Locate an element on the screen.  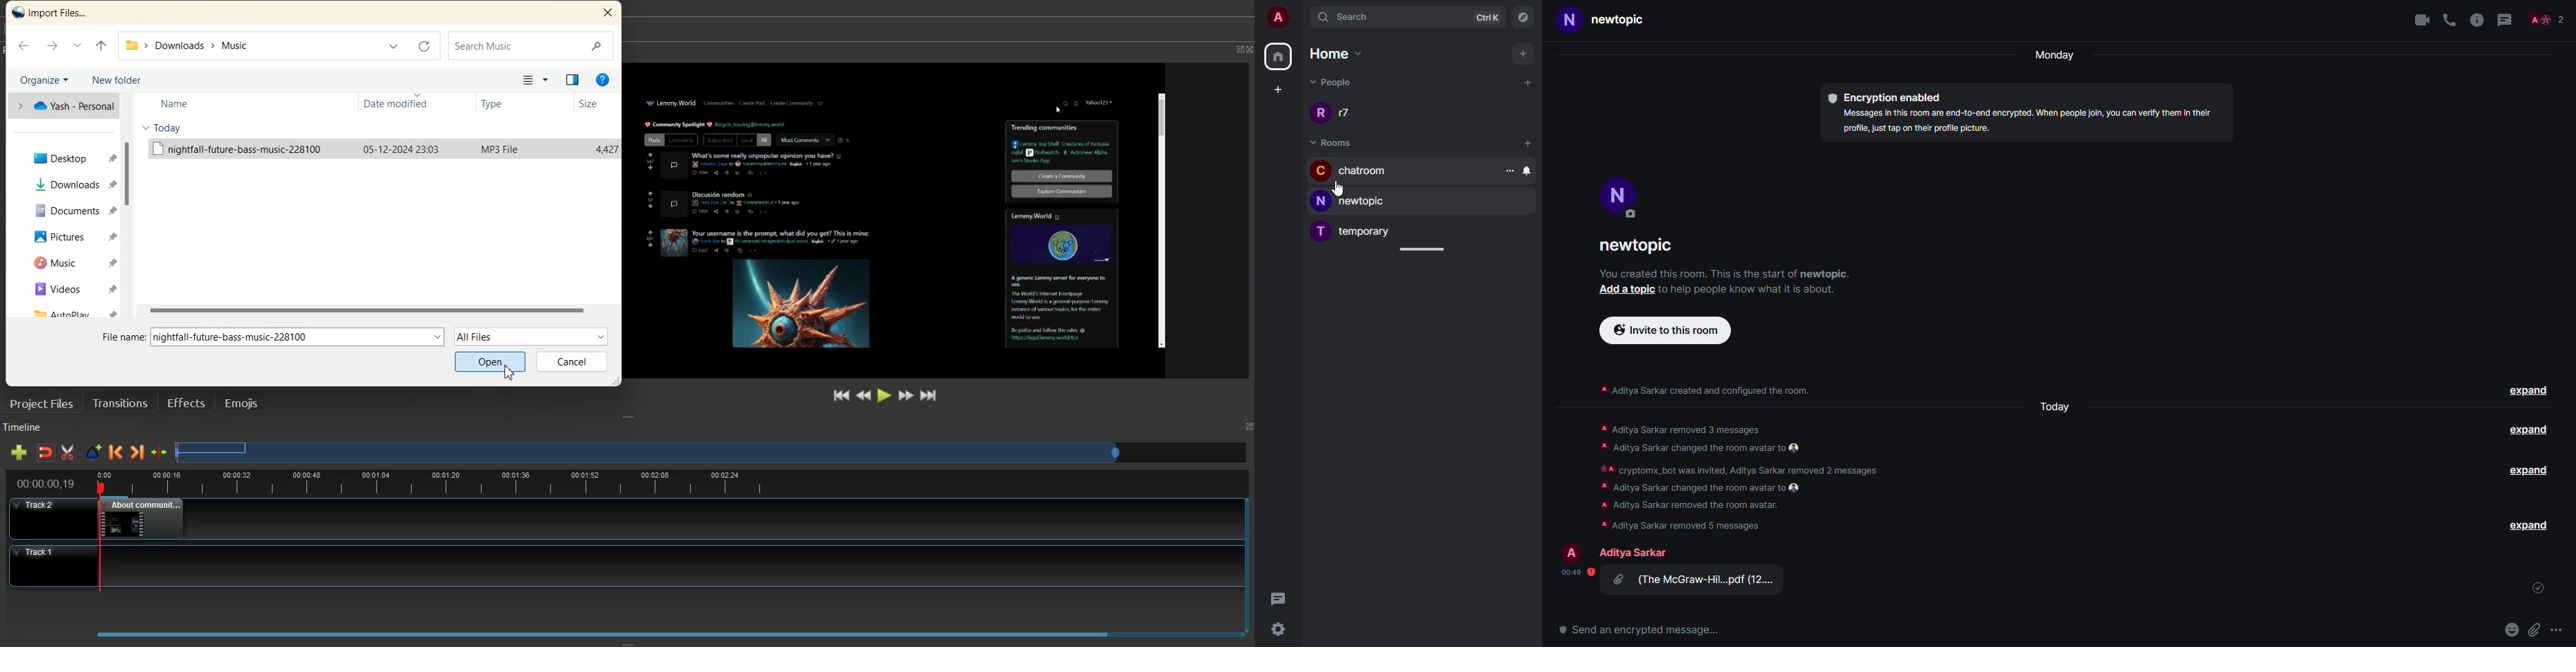
Monday is located at coordinates (2056, 56).